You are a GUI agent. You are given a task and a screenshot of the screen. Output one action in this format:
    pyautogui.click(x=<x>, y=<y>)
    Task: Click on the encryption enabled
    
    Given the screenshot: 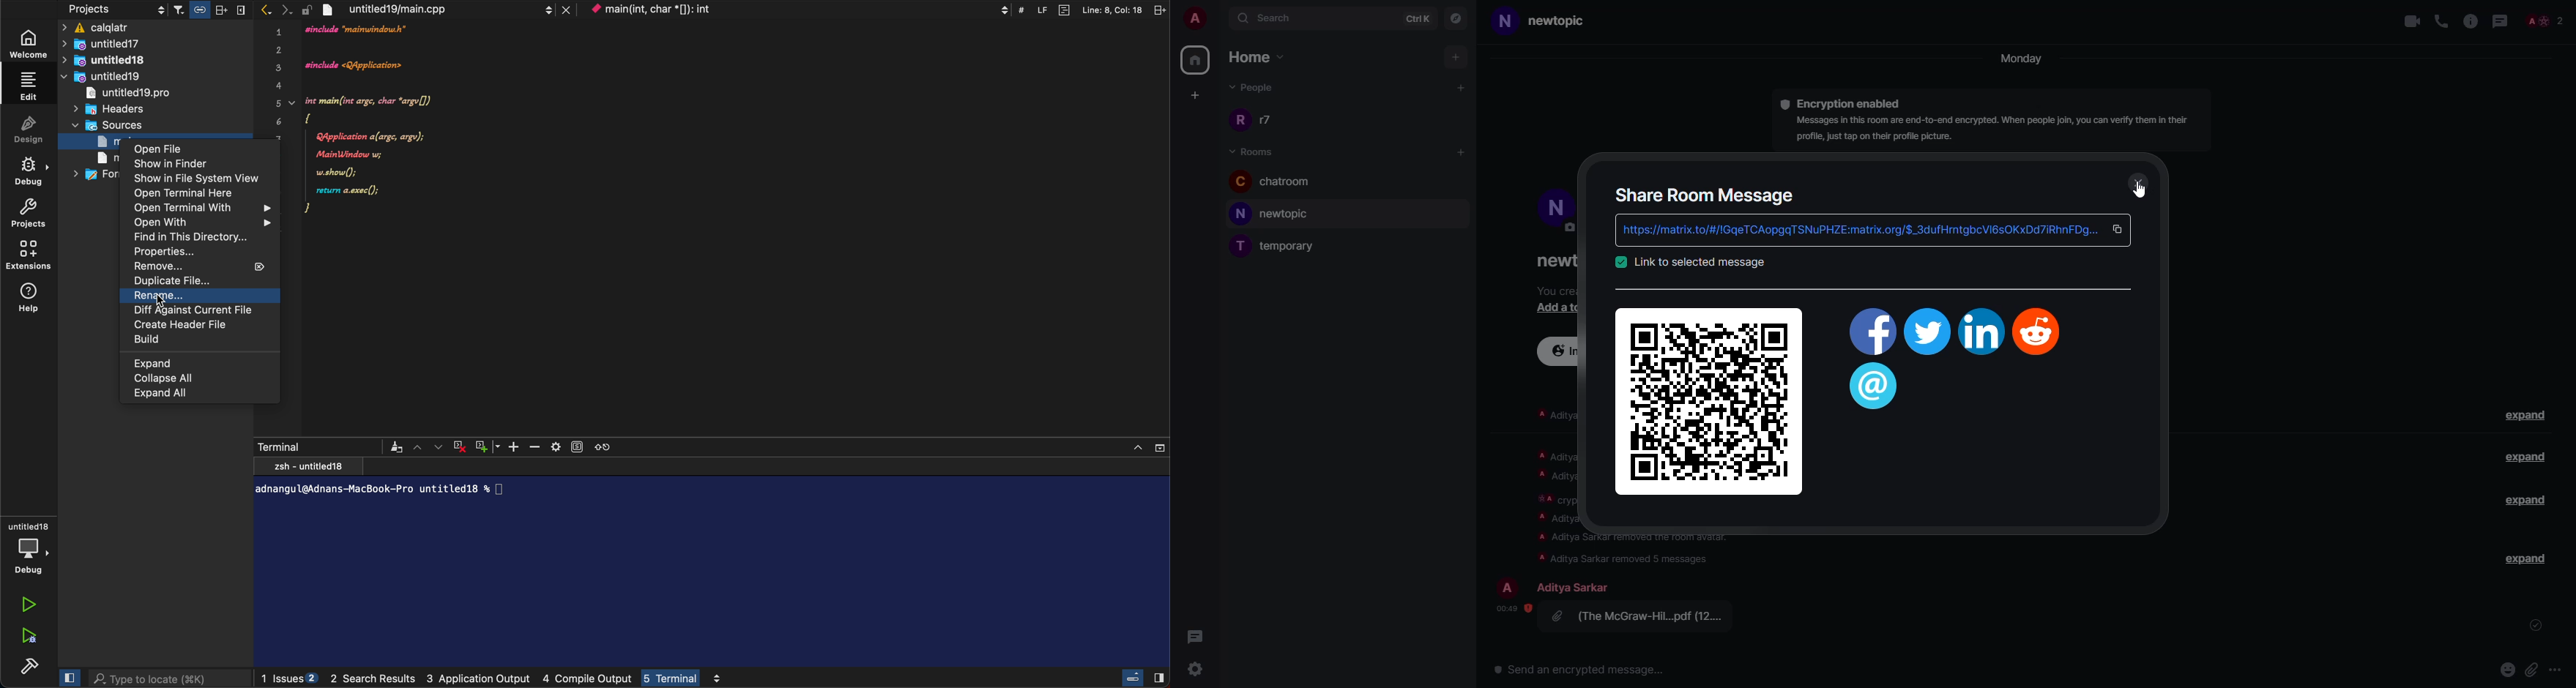 What is the action you would take?
    pyautogui.click(x=1853, y=102)
    